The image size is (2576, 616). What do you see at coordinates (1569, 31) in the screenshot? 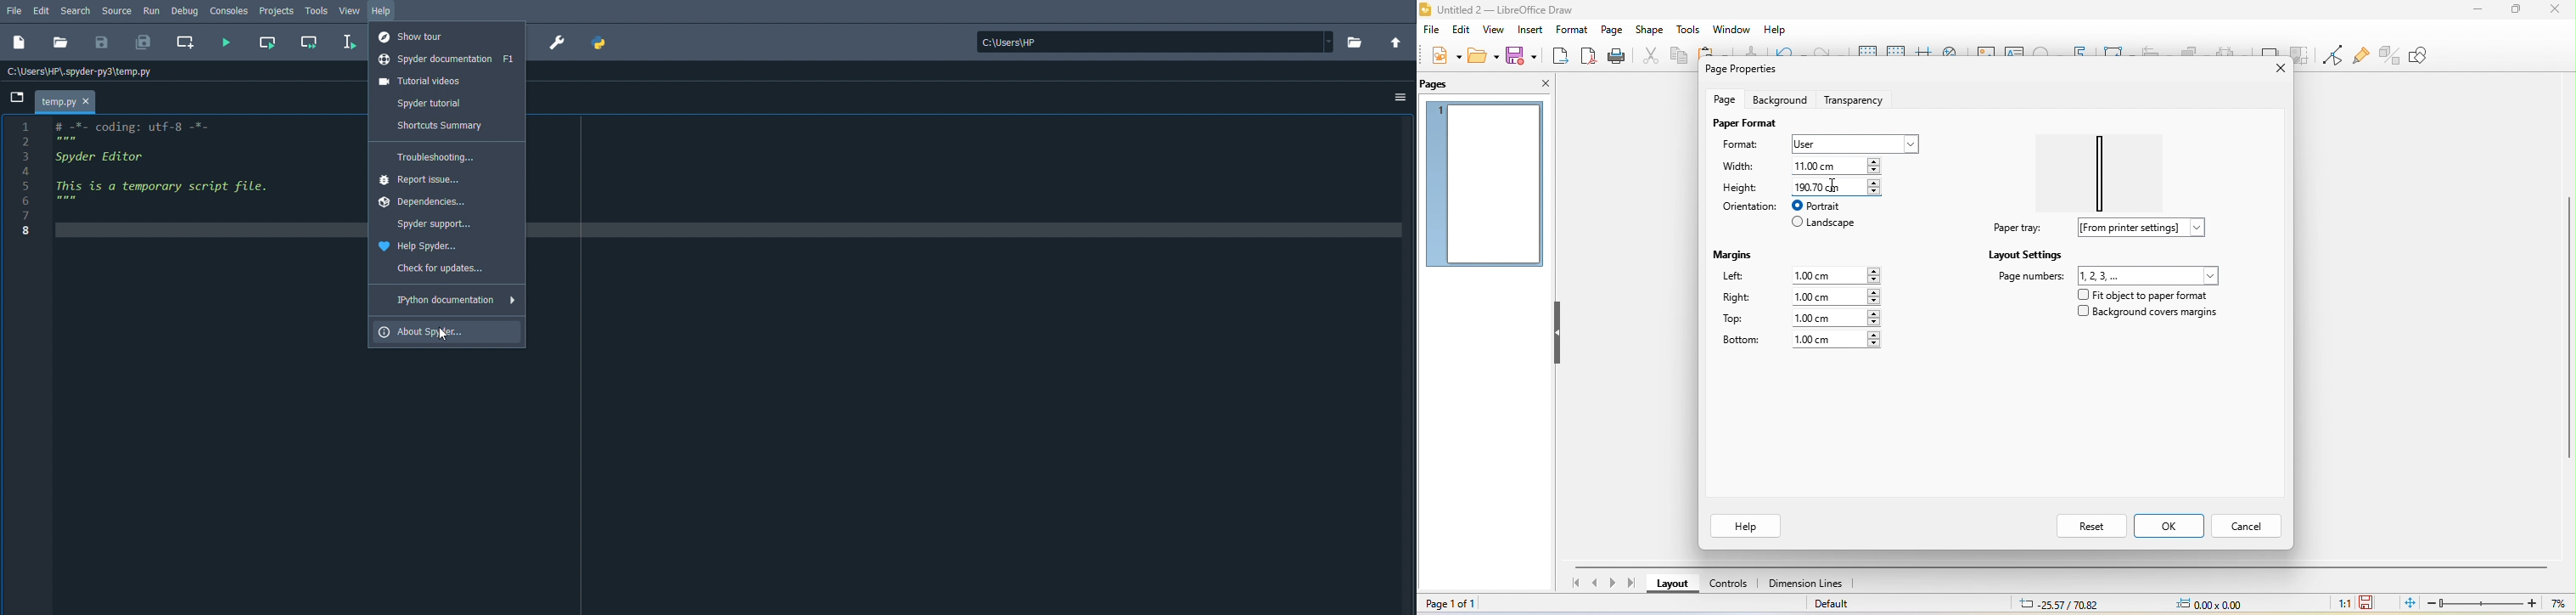
I see `format` at bounding box center [1569, 31].